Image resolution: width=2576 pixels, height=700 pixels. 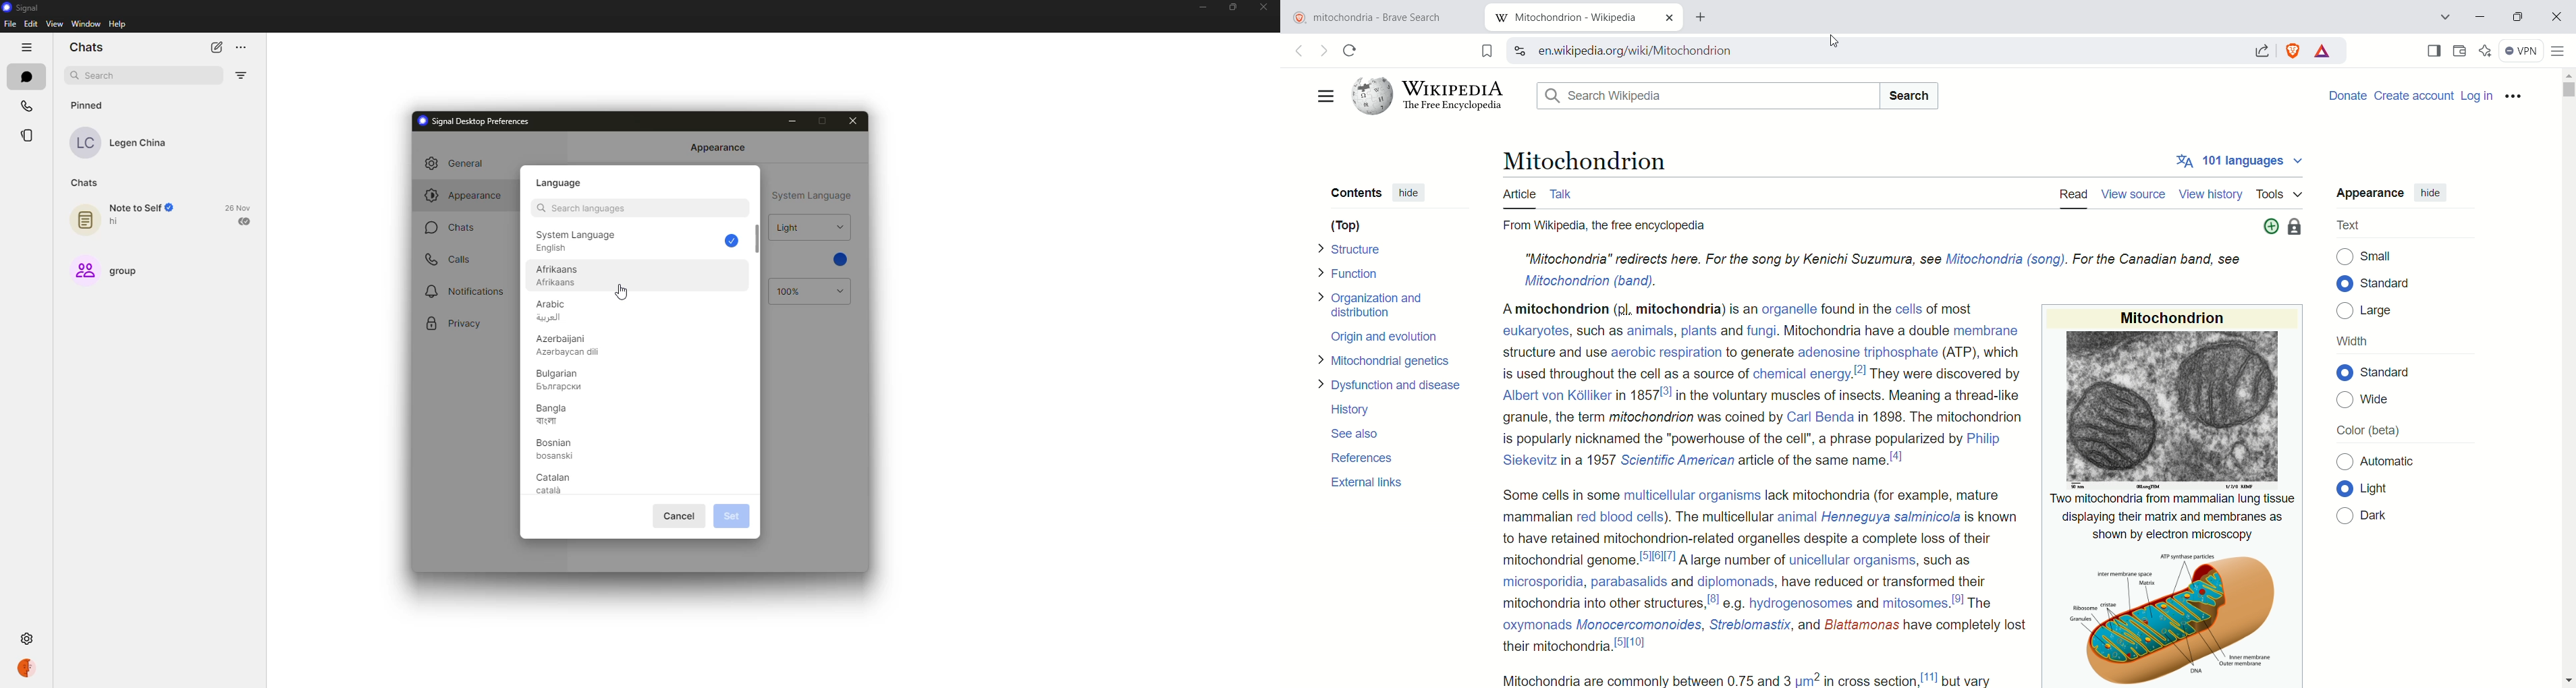 I want to click on leo AI, so click(x=2484, y=51).